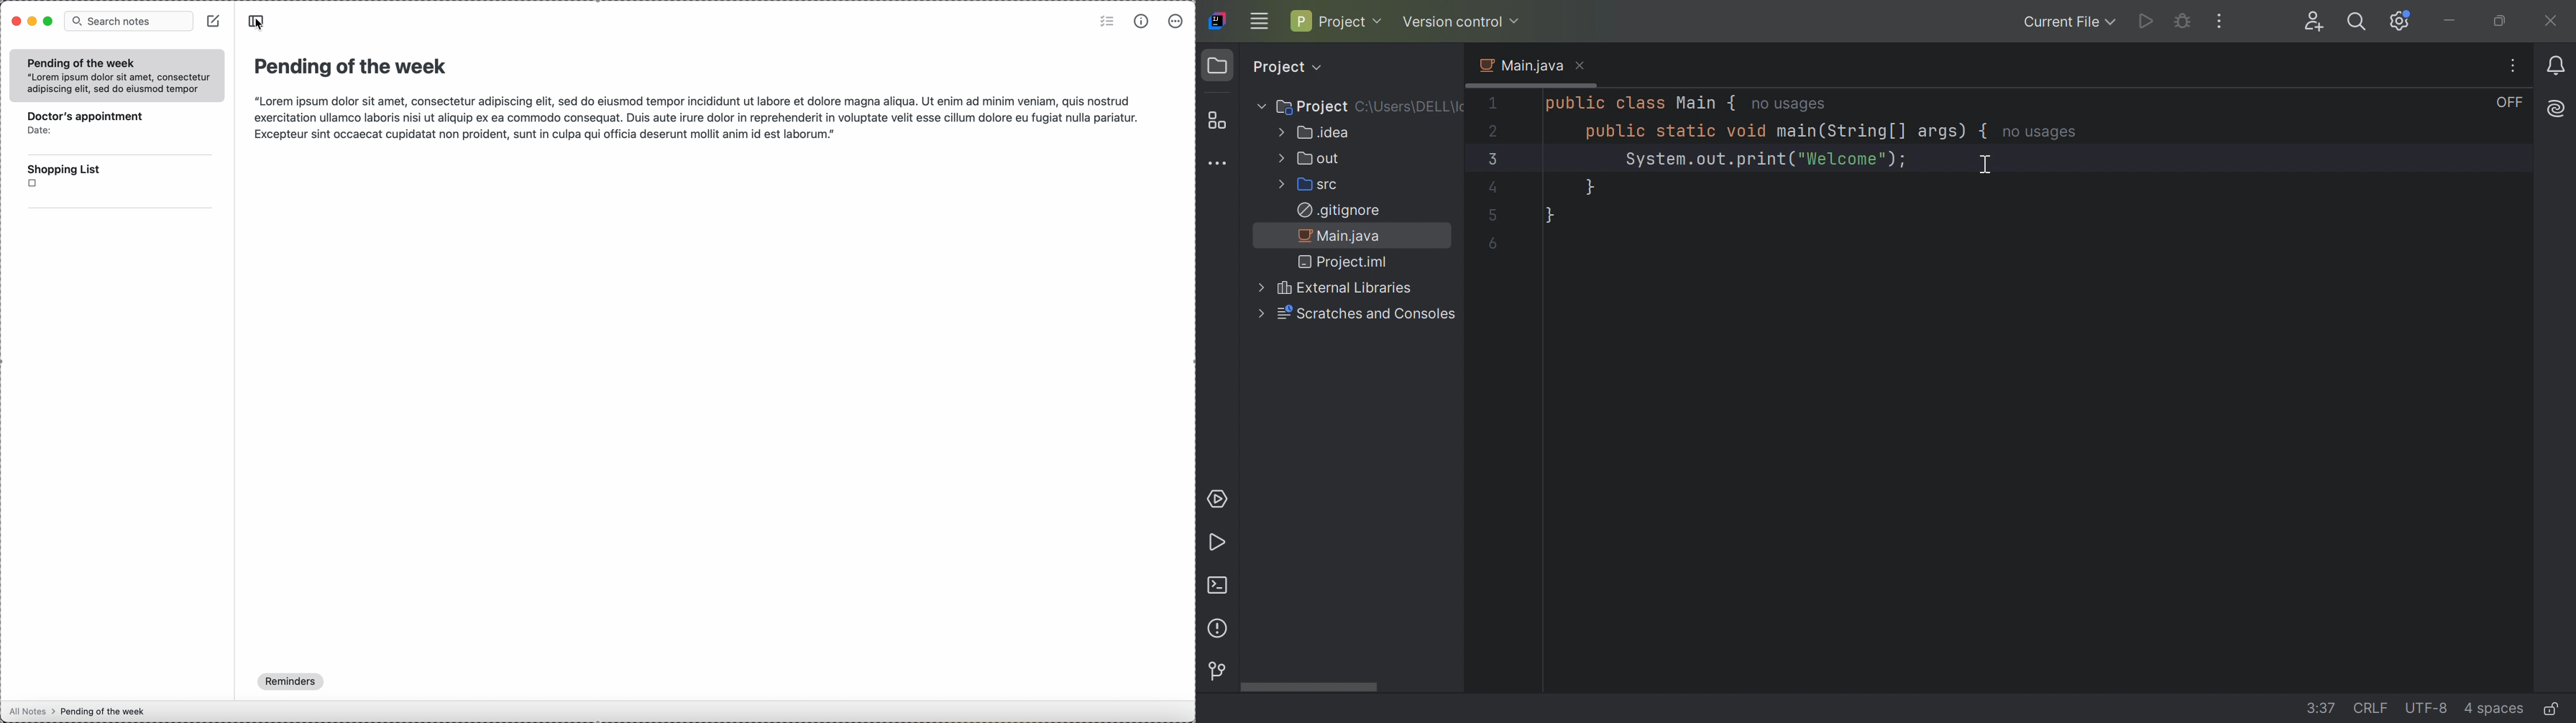  What do you see at coordinates (1142, 23) in the screenshot?
I see `metrics` at bounding box center [1142, 23].